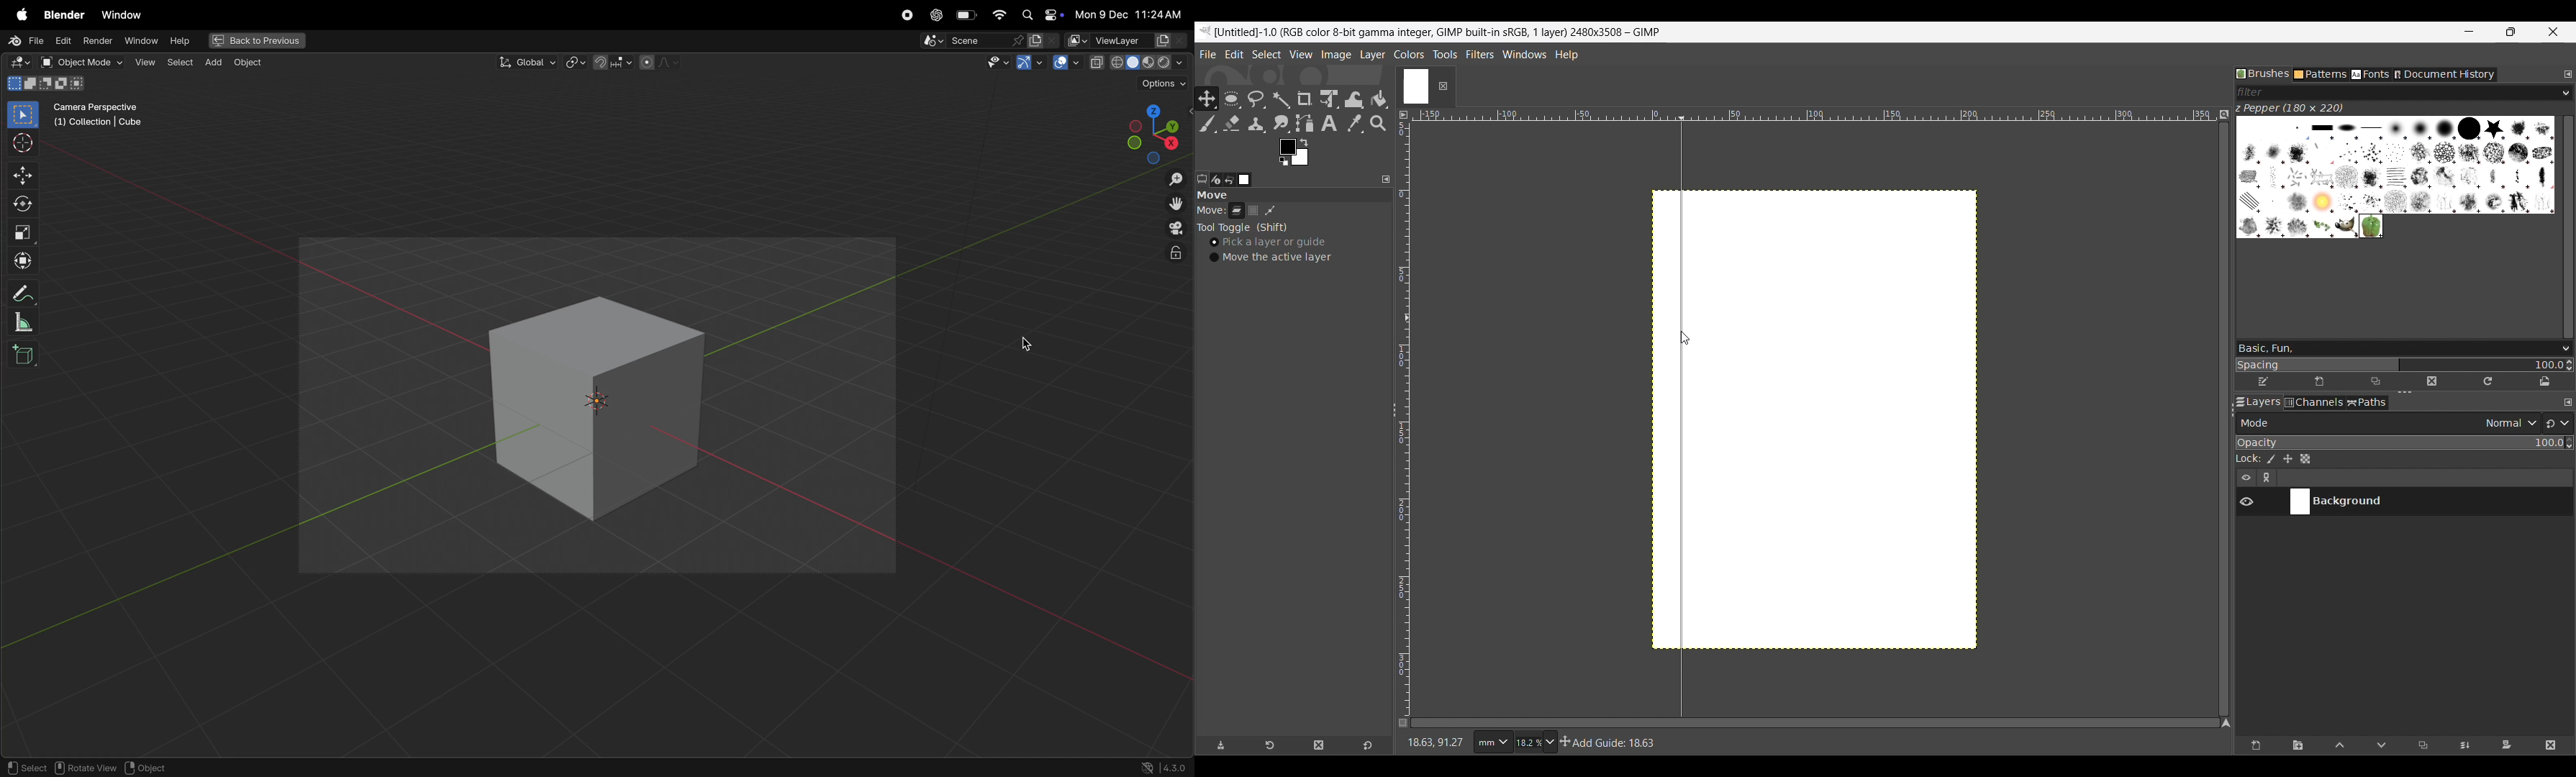  Describe the element at coordinates (1528, 743) in the screenshot. I see `Current zoom factor` at that location.